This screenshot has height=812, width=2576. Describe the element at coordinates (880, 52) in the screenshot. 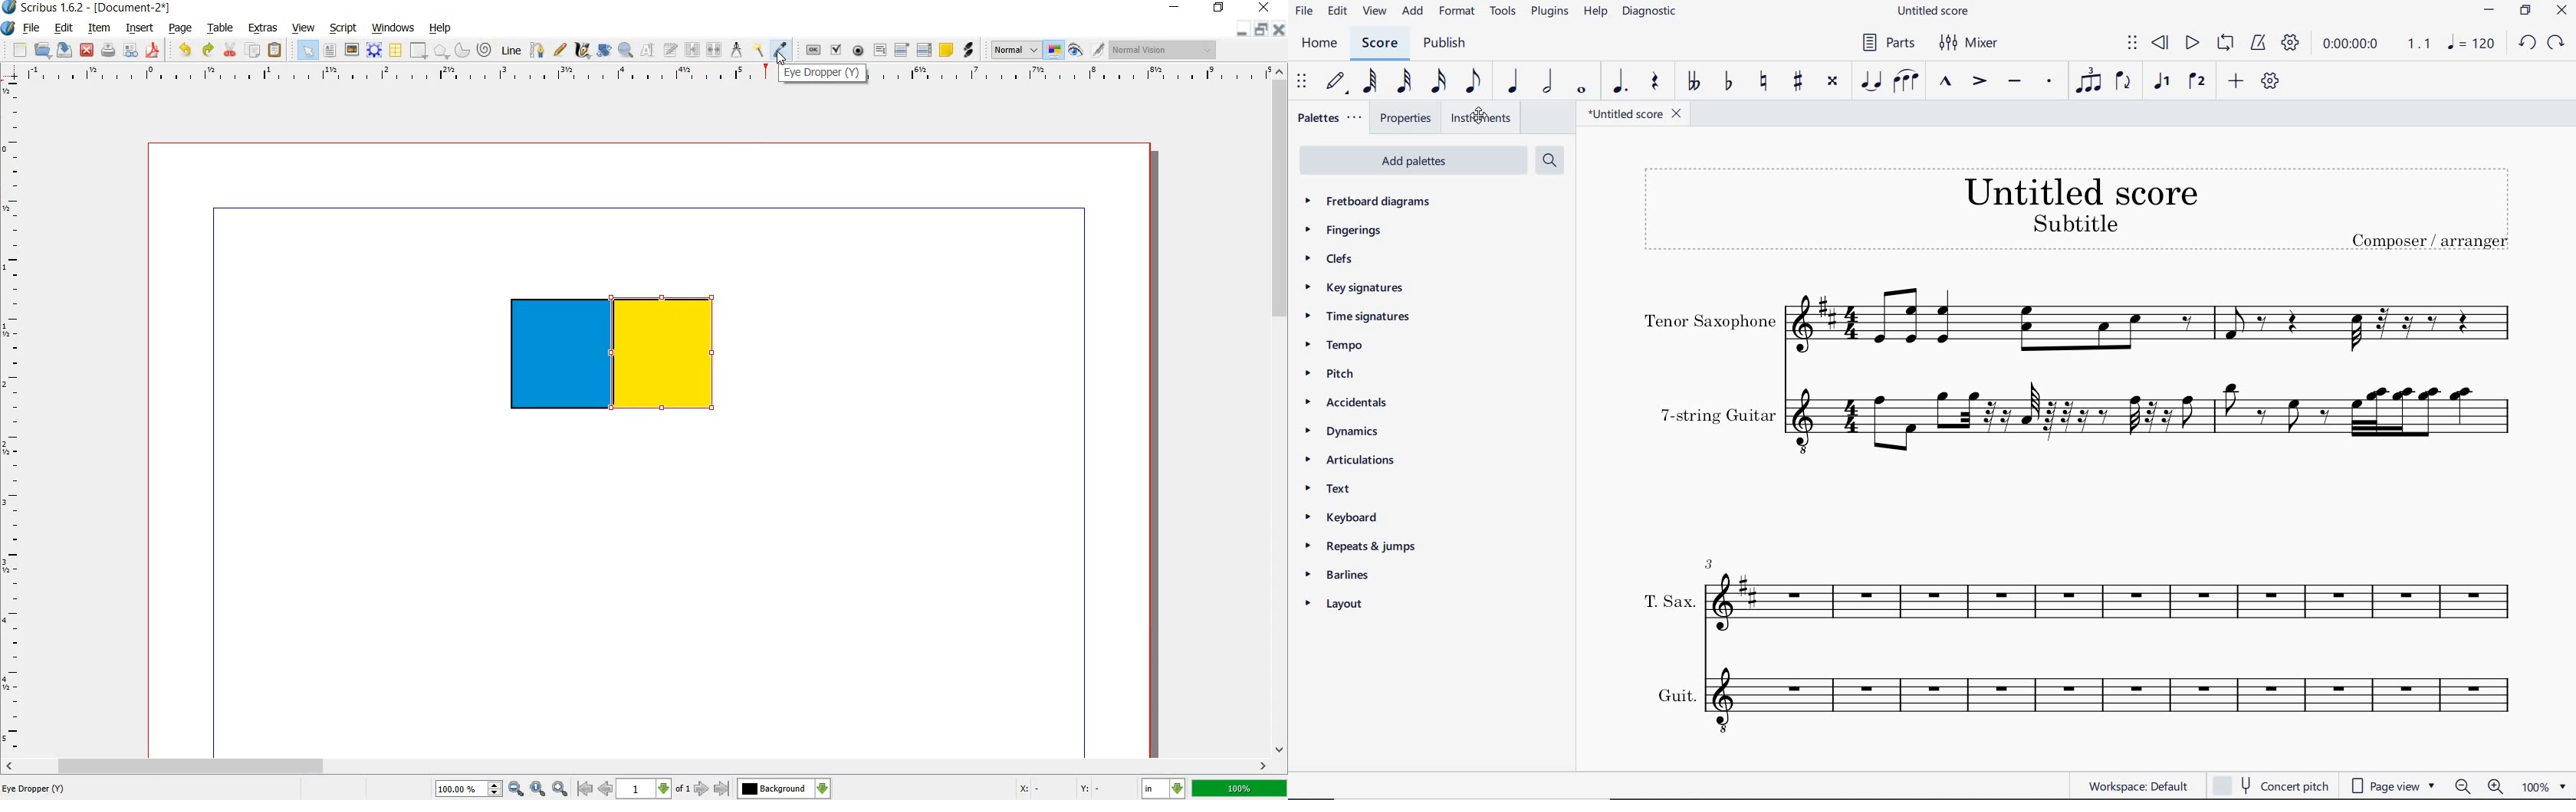

I see `pdf text field` at that location.